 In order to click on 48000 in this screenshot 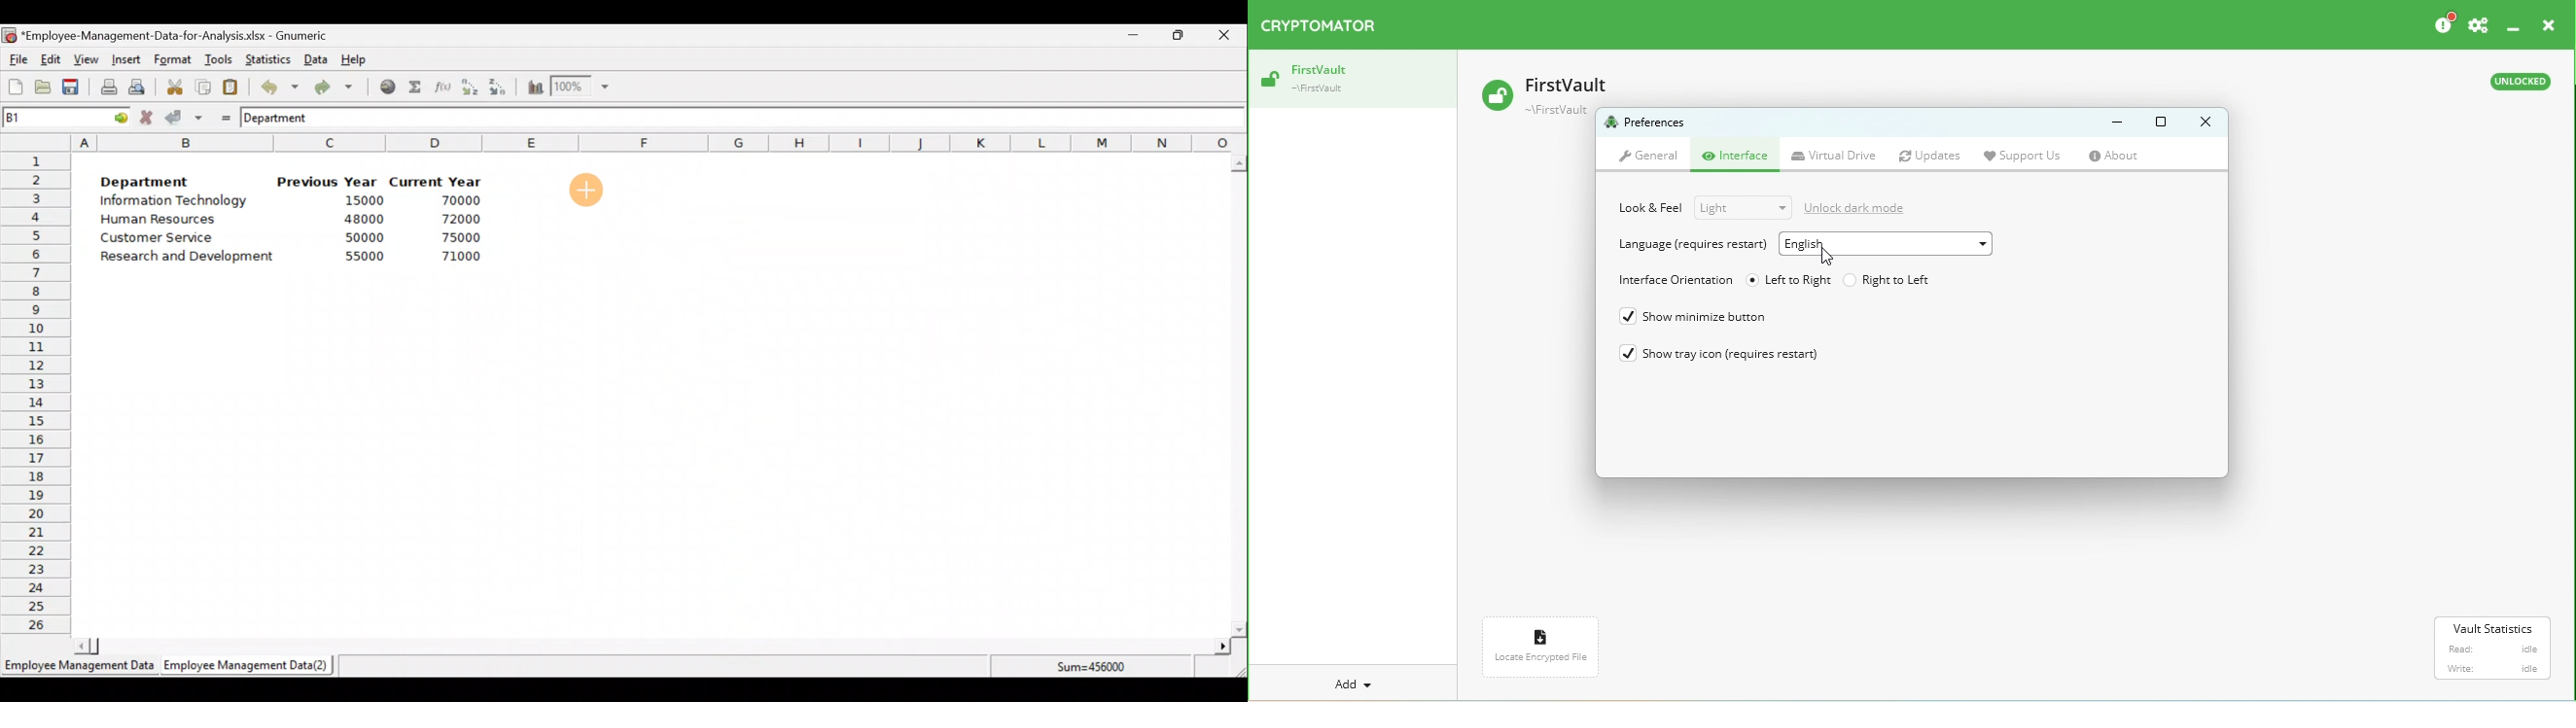, I will do `click(363, 219)`.